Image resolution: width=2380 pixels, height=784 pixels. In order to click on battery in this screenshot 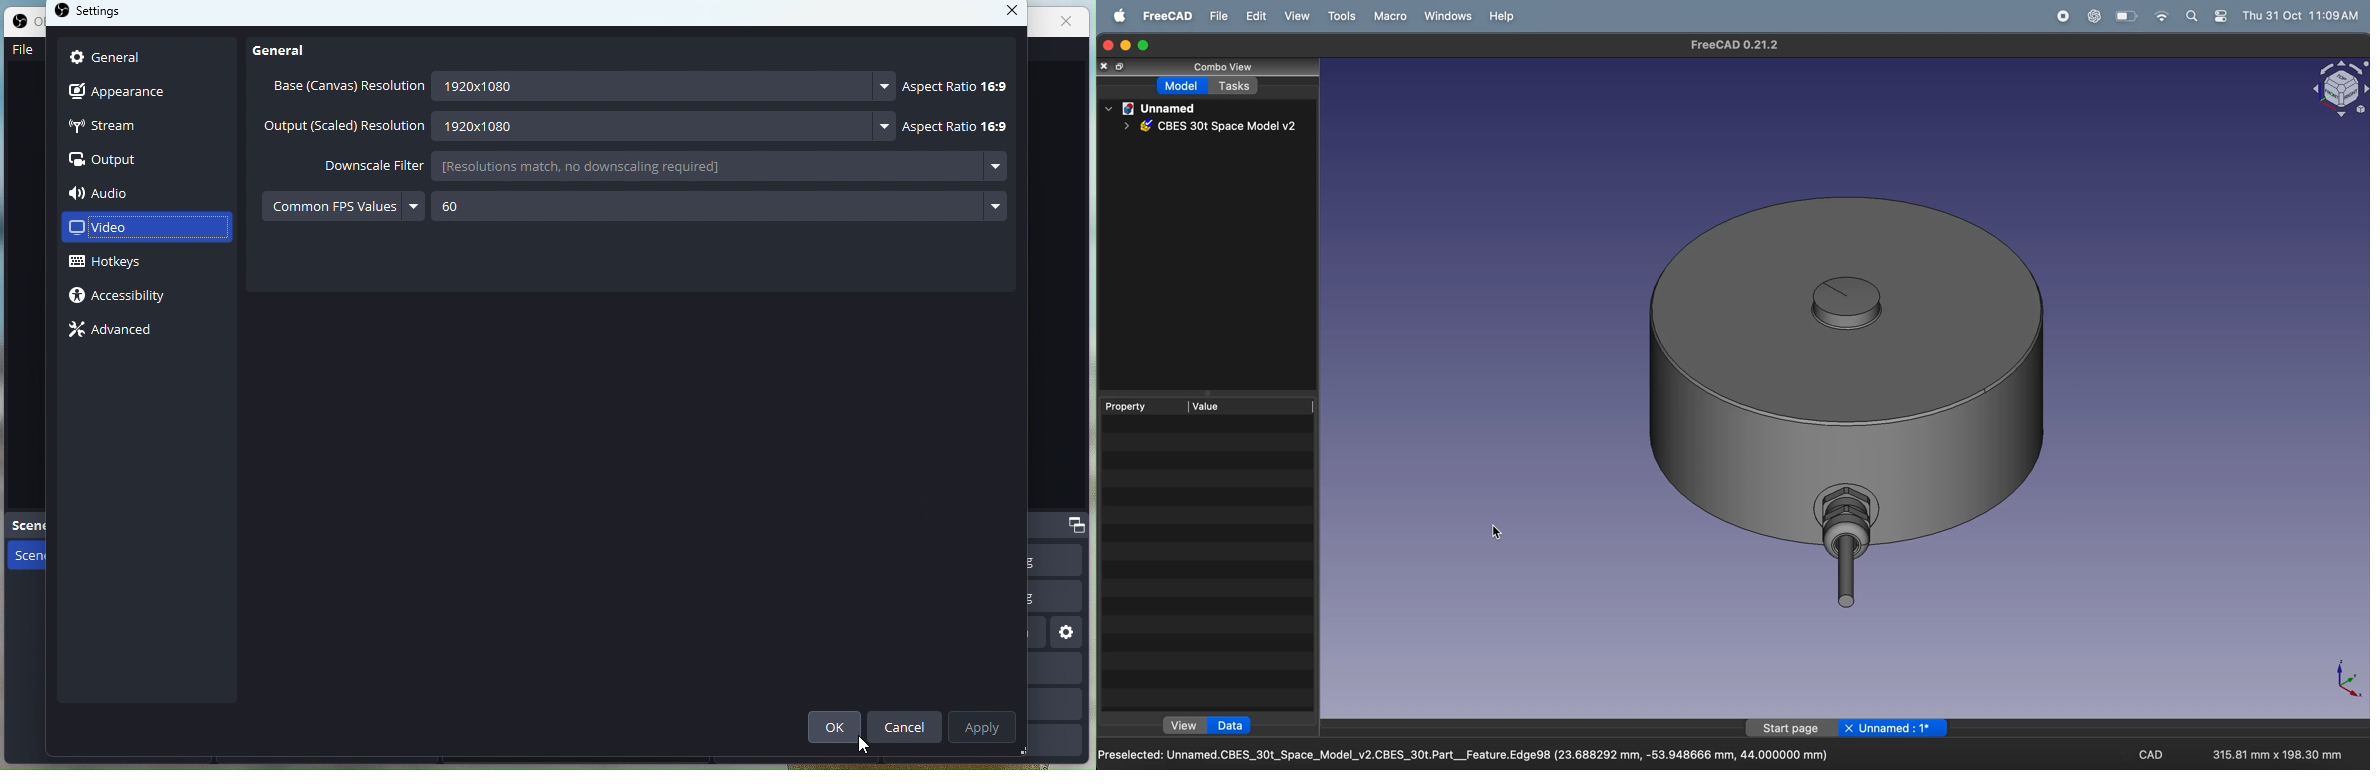, I will do `click(2129, 15)`.